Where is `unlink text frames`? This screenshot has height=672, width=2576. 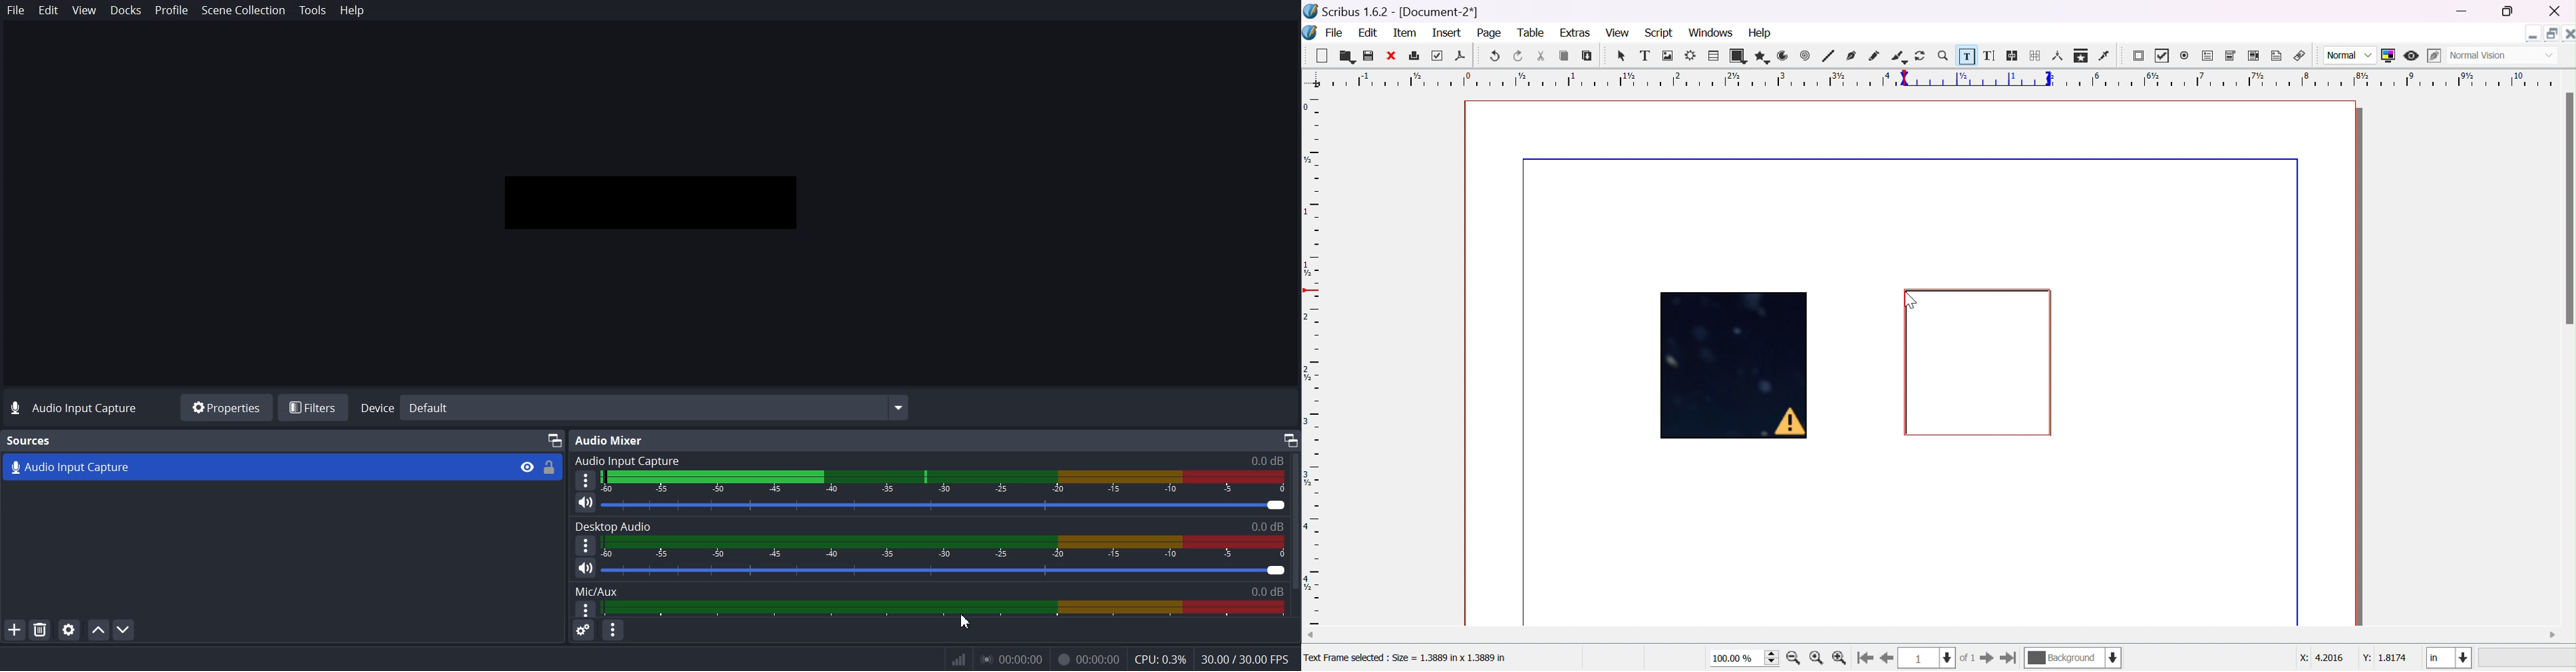 unlink text frames is located at coordinates (2036, 55).